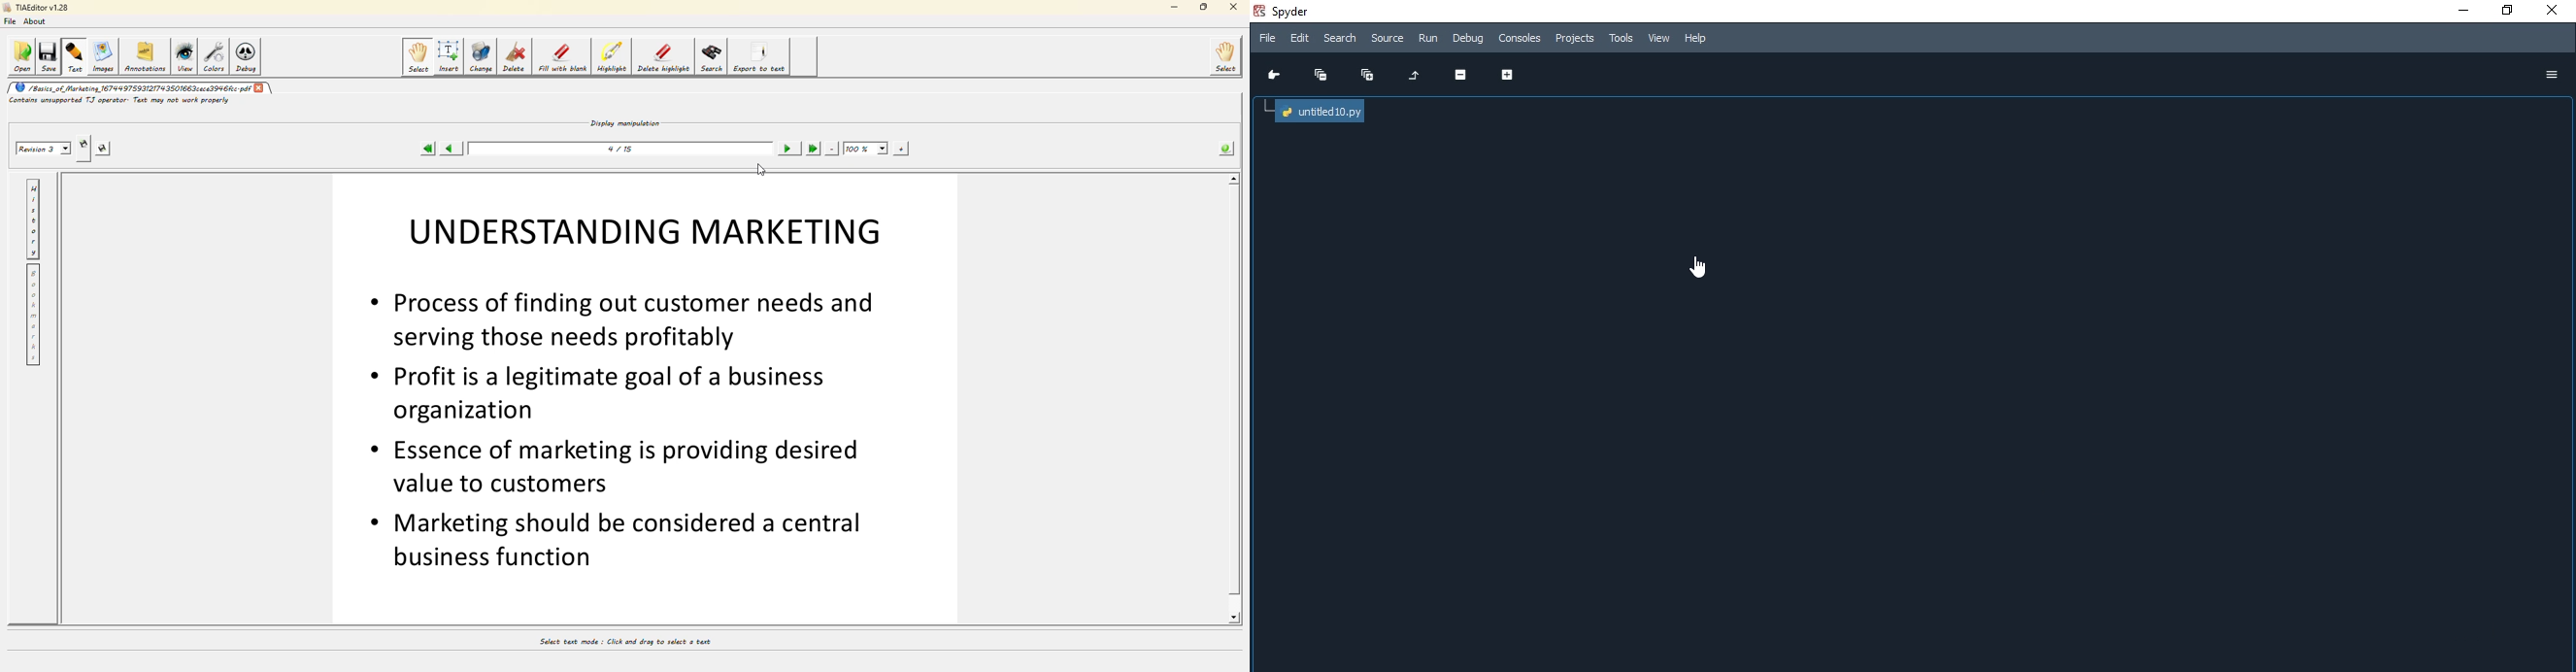  I want to click on Expand section , so click(1506, 78).